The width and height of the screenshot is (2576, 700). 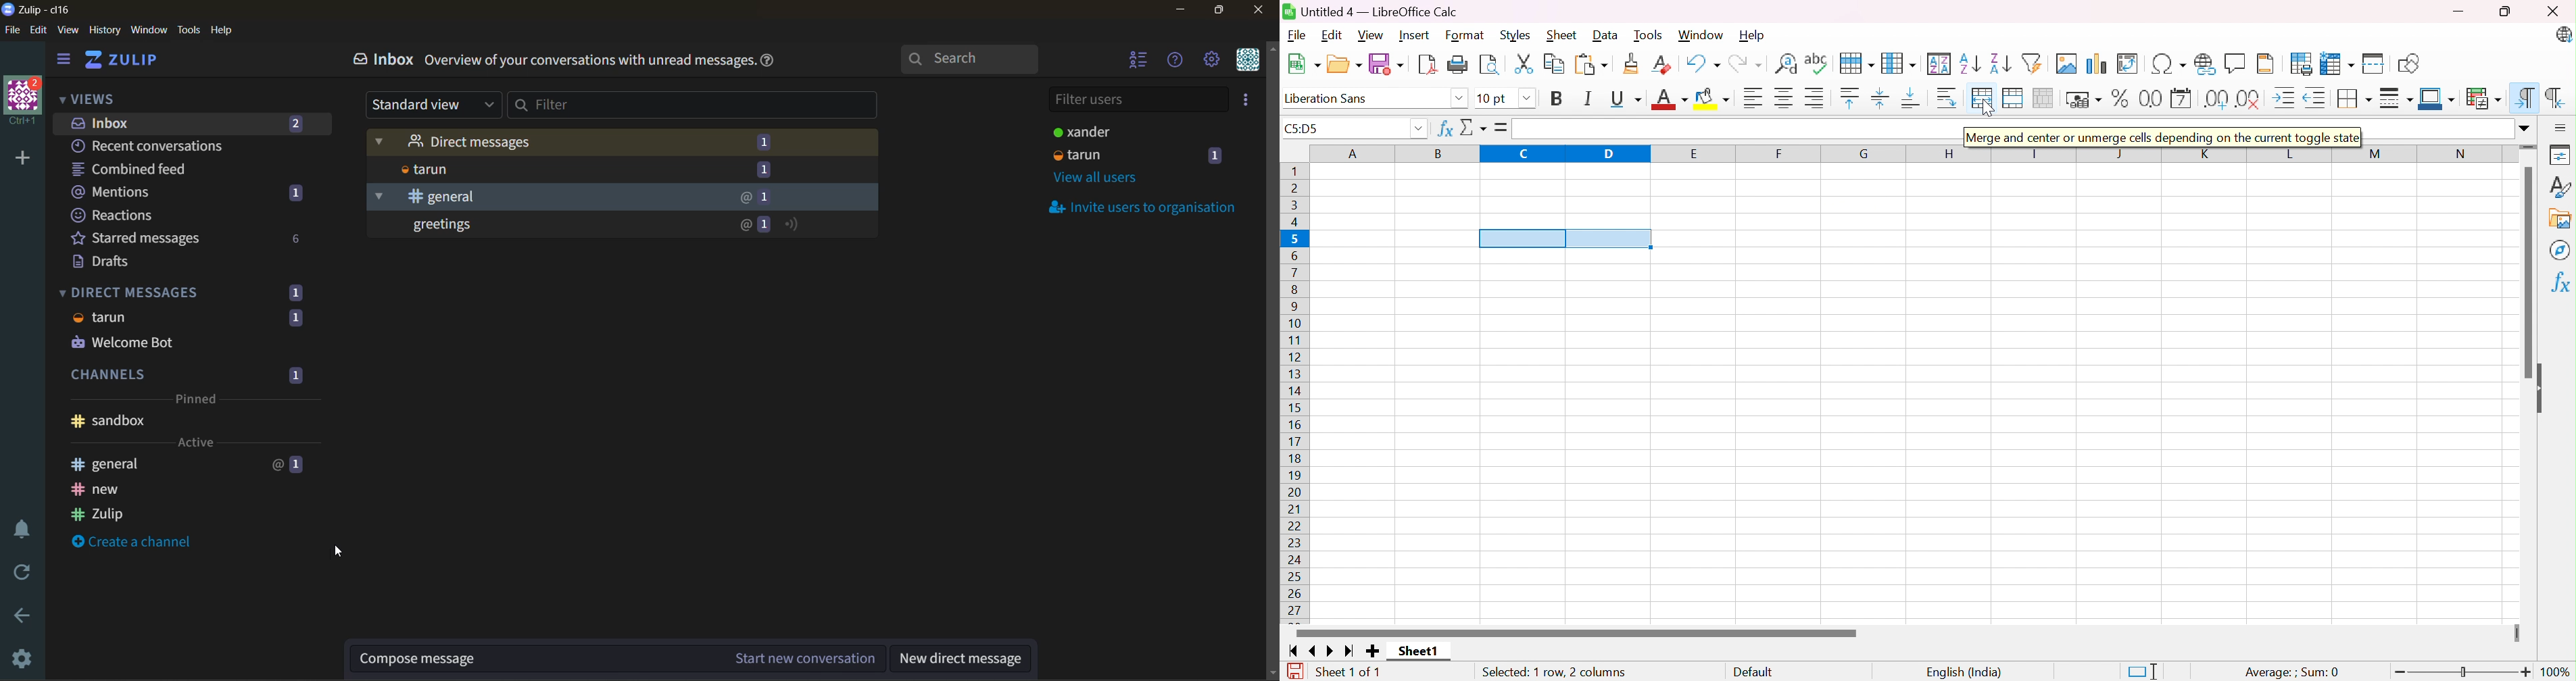 What do you see at coordinates (2375, 63) in the screenshot?
I see `Split Window` at bounding box center [2375, 63].